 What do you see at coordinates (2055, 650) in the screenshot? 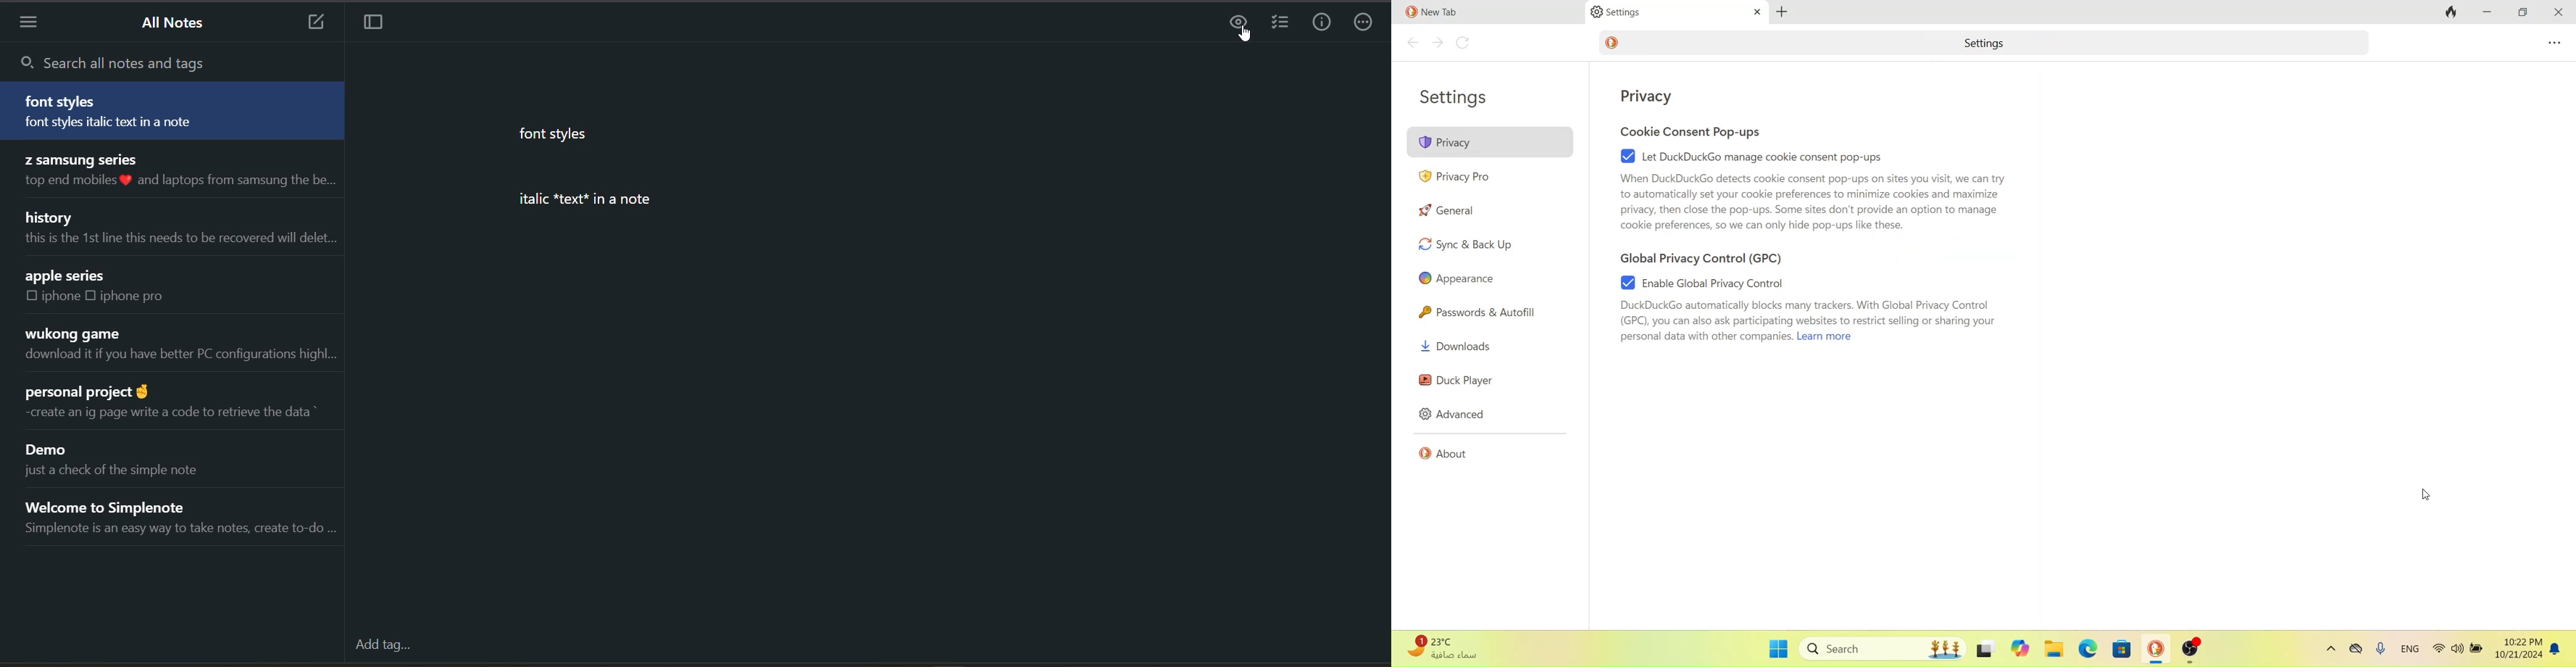
I see `file explorer` at bounding box center [2055, 650].